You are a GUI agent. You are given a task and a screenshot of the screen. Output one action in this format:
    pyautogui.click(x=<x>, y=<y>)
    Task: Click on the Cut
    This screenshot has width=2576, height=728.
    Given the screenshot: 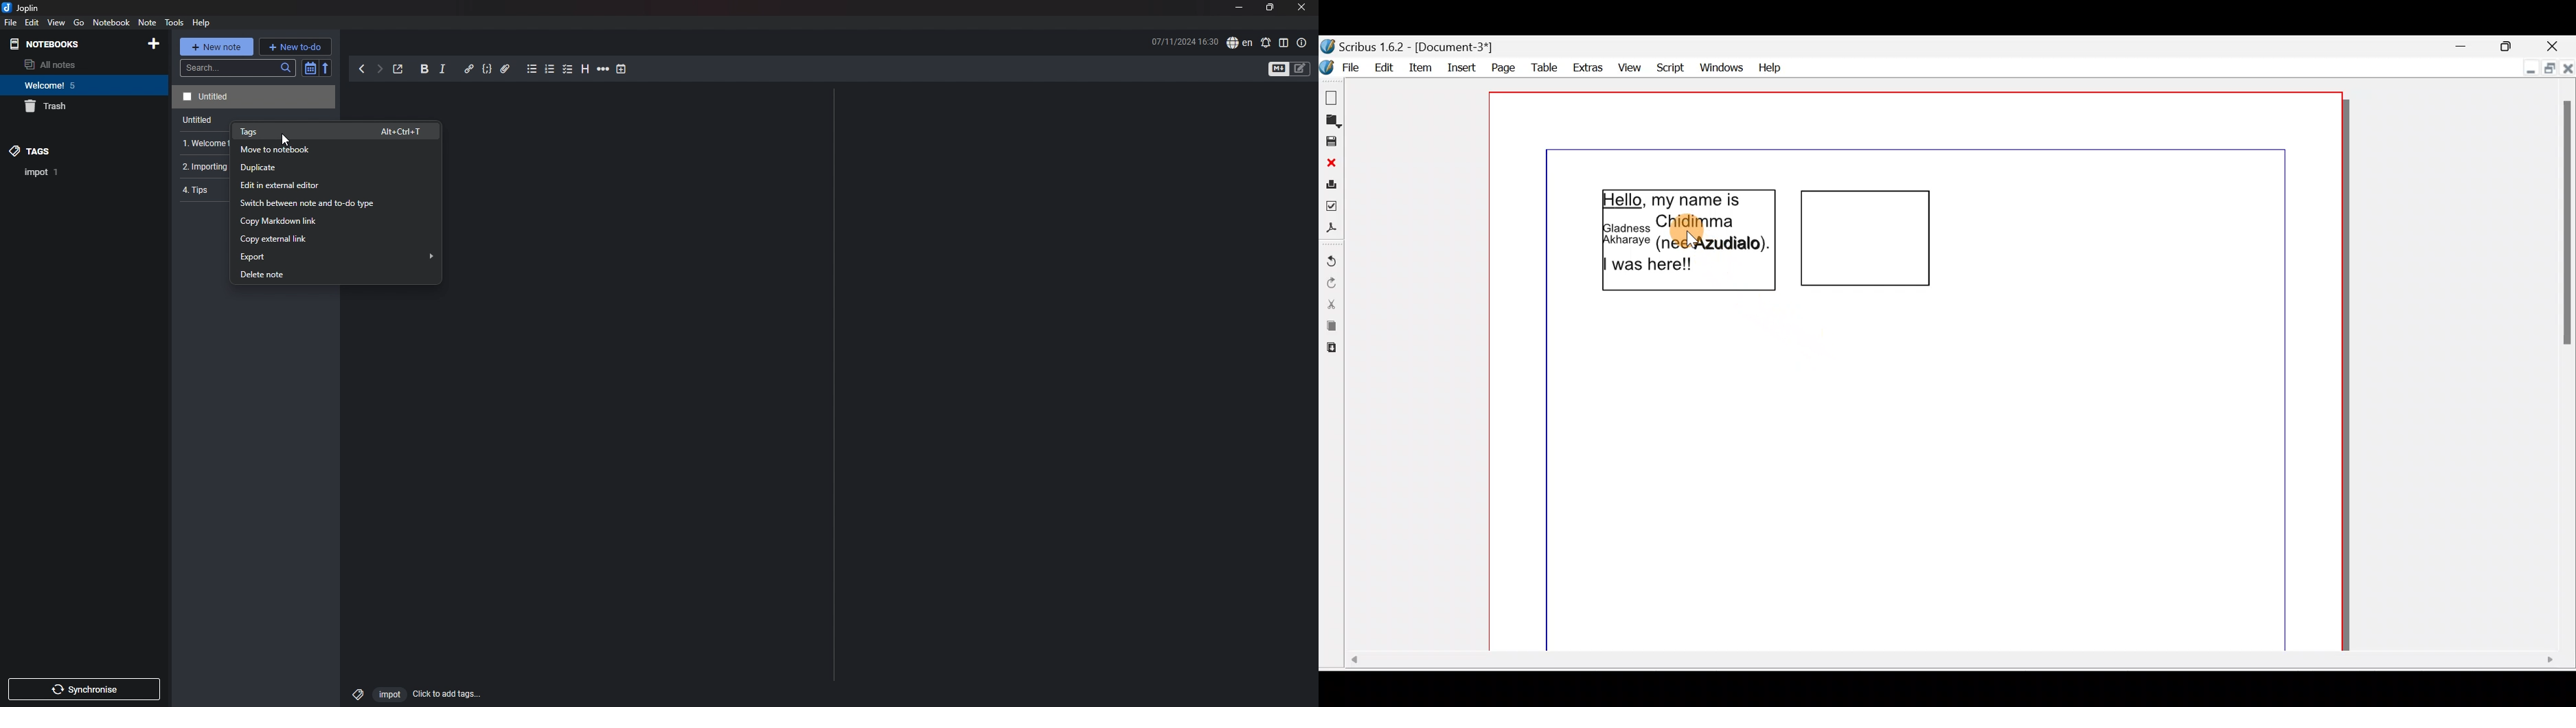 What is the action you would take?
    pyautogui.click(x=1332, y=304)
    